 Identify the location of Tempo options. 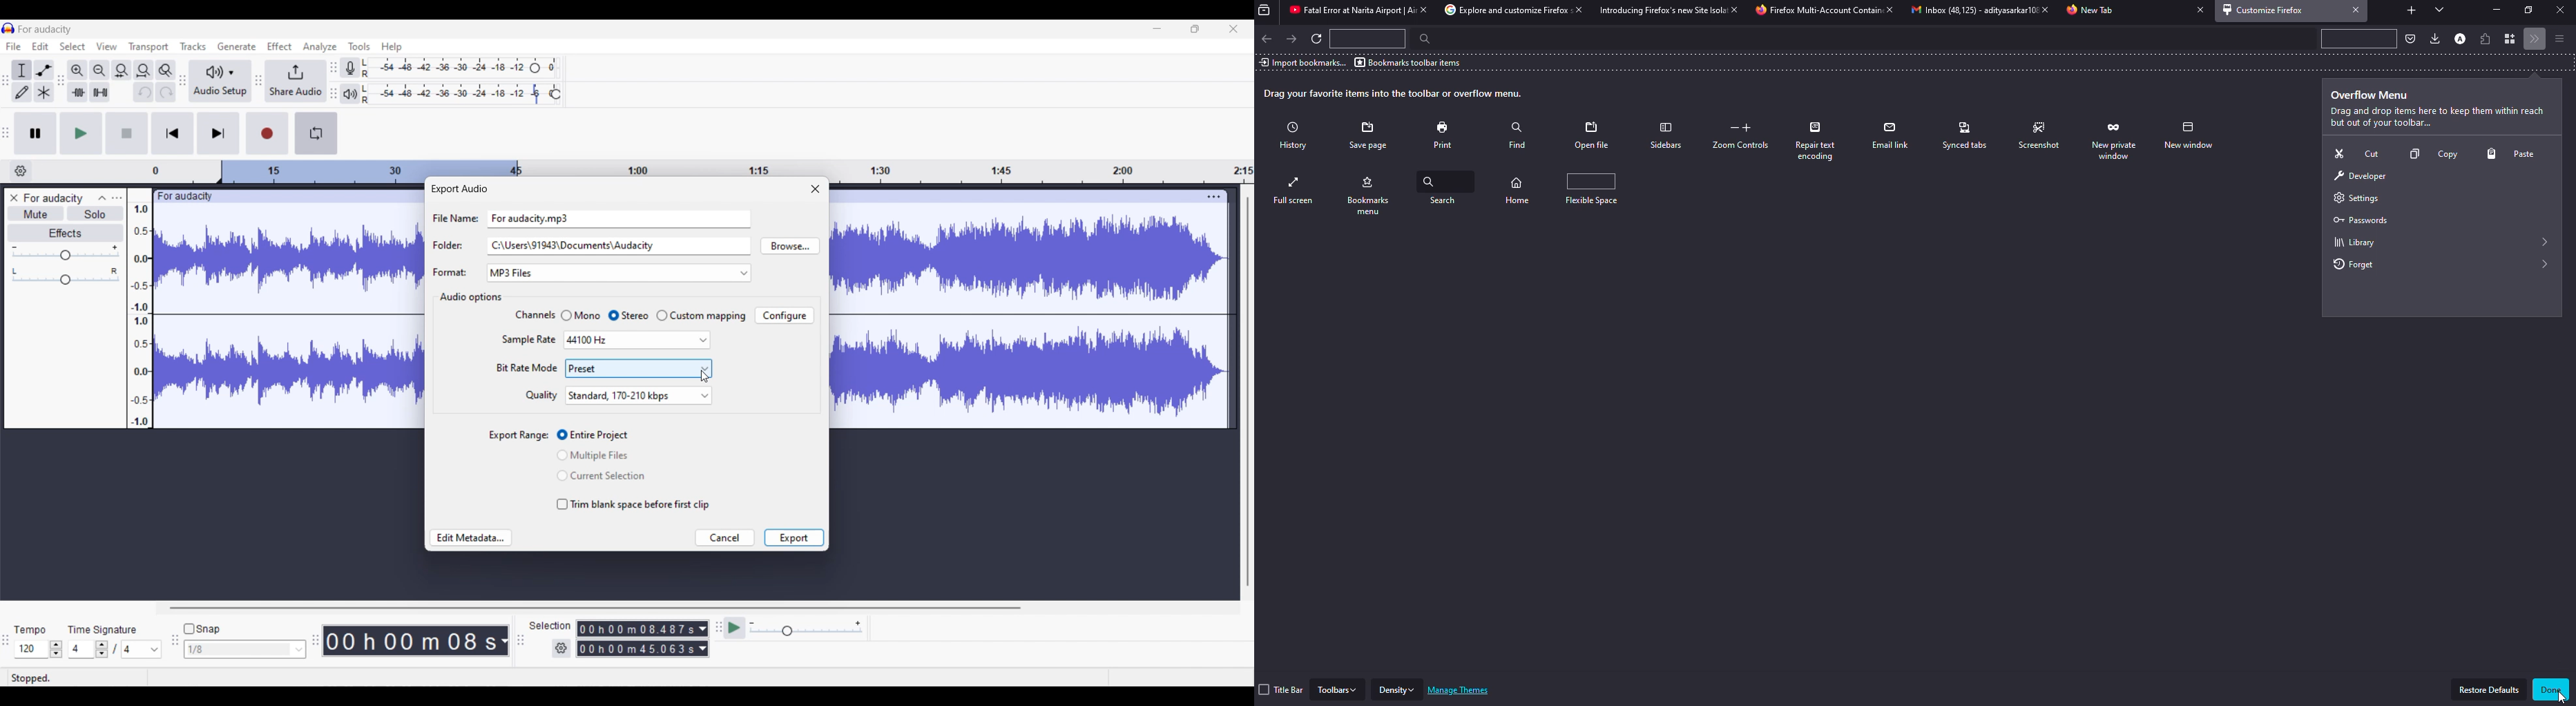
(29, 649).